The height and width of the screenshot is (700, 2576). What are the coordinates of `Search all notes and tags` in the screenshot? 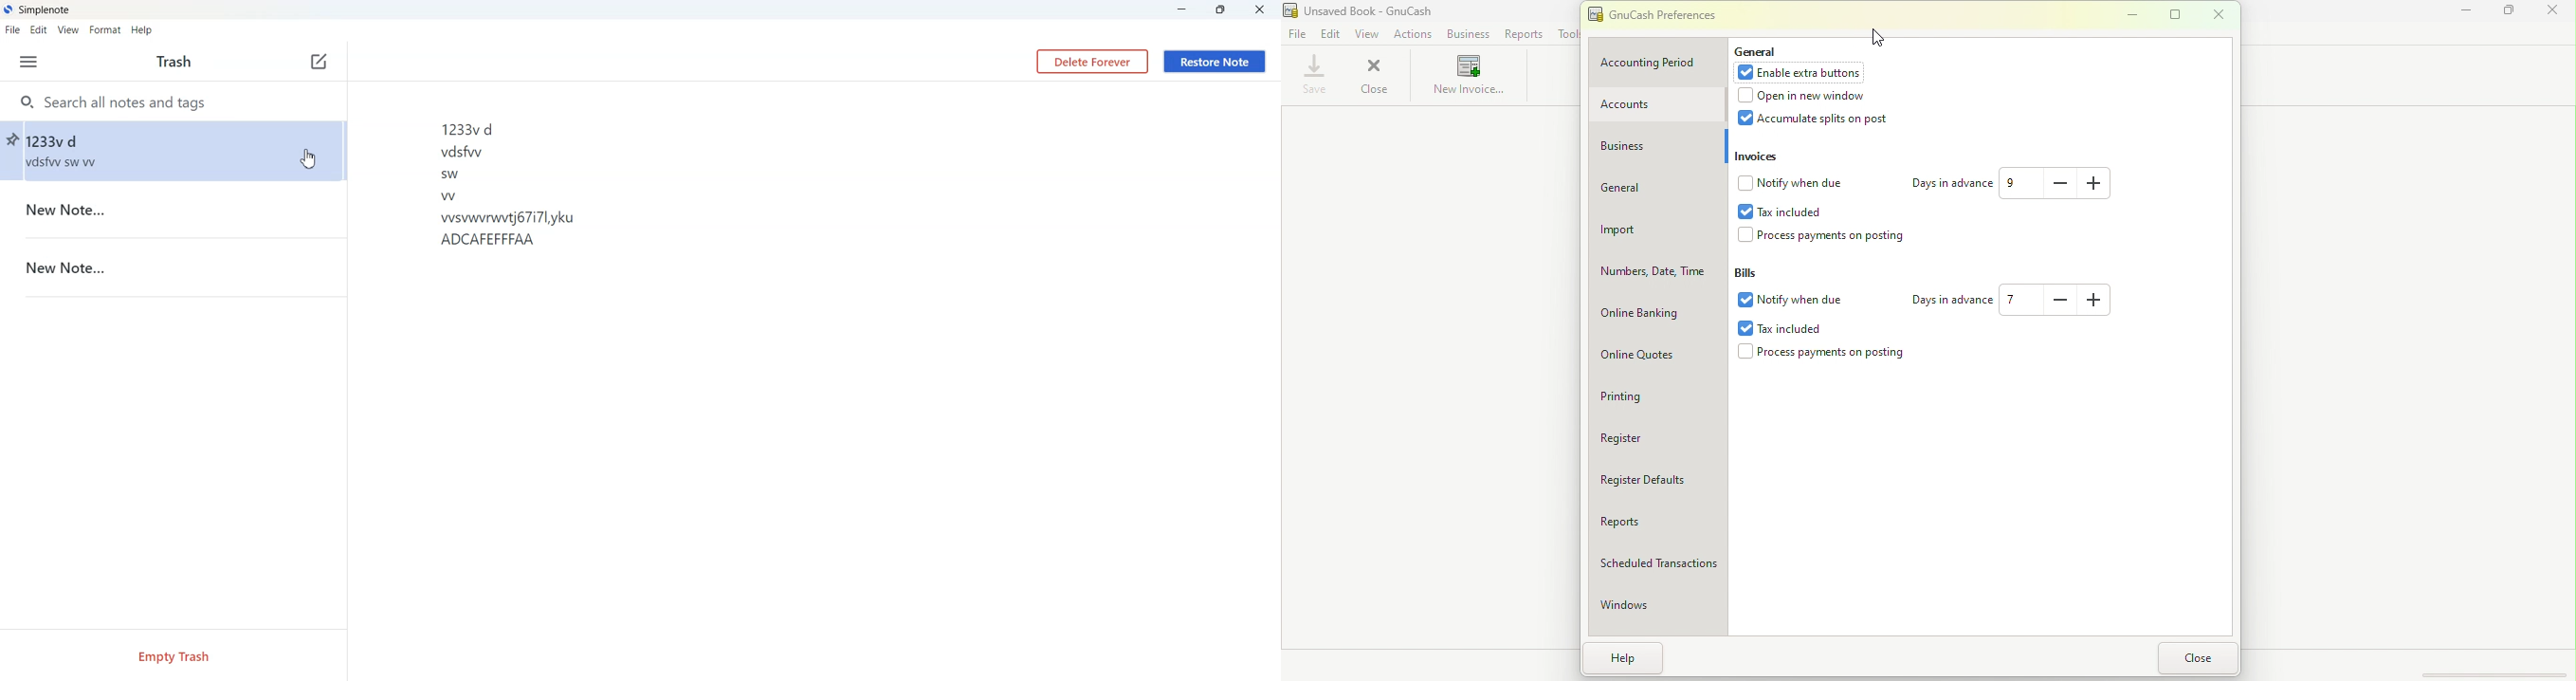 It's located at (173, 101).